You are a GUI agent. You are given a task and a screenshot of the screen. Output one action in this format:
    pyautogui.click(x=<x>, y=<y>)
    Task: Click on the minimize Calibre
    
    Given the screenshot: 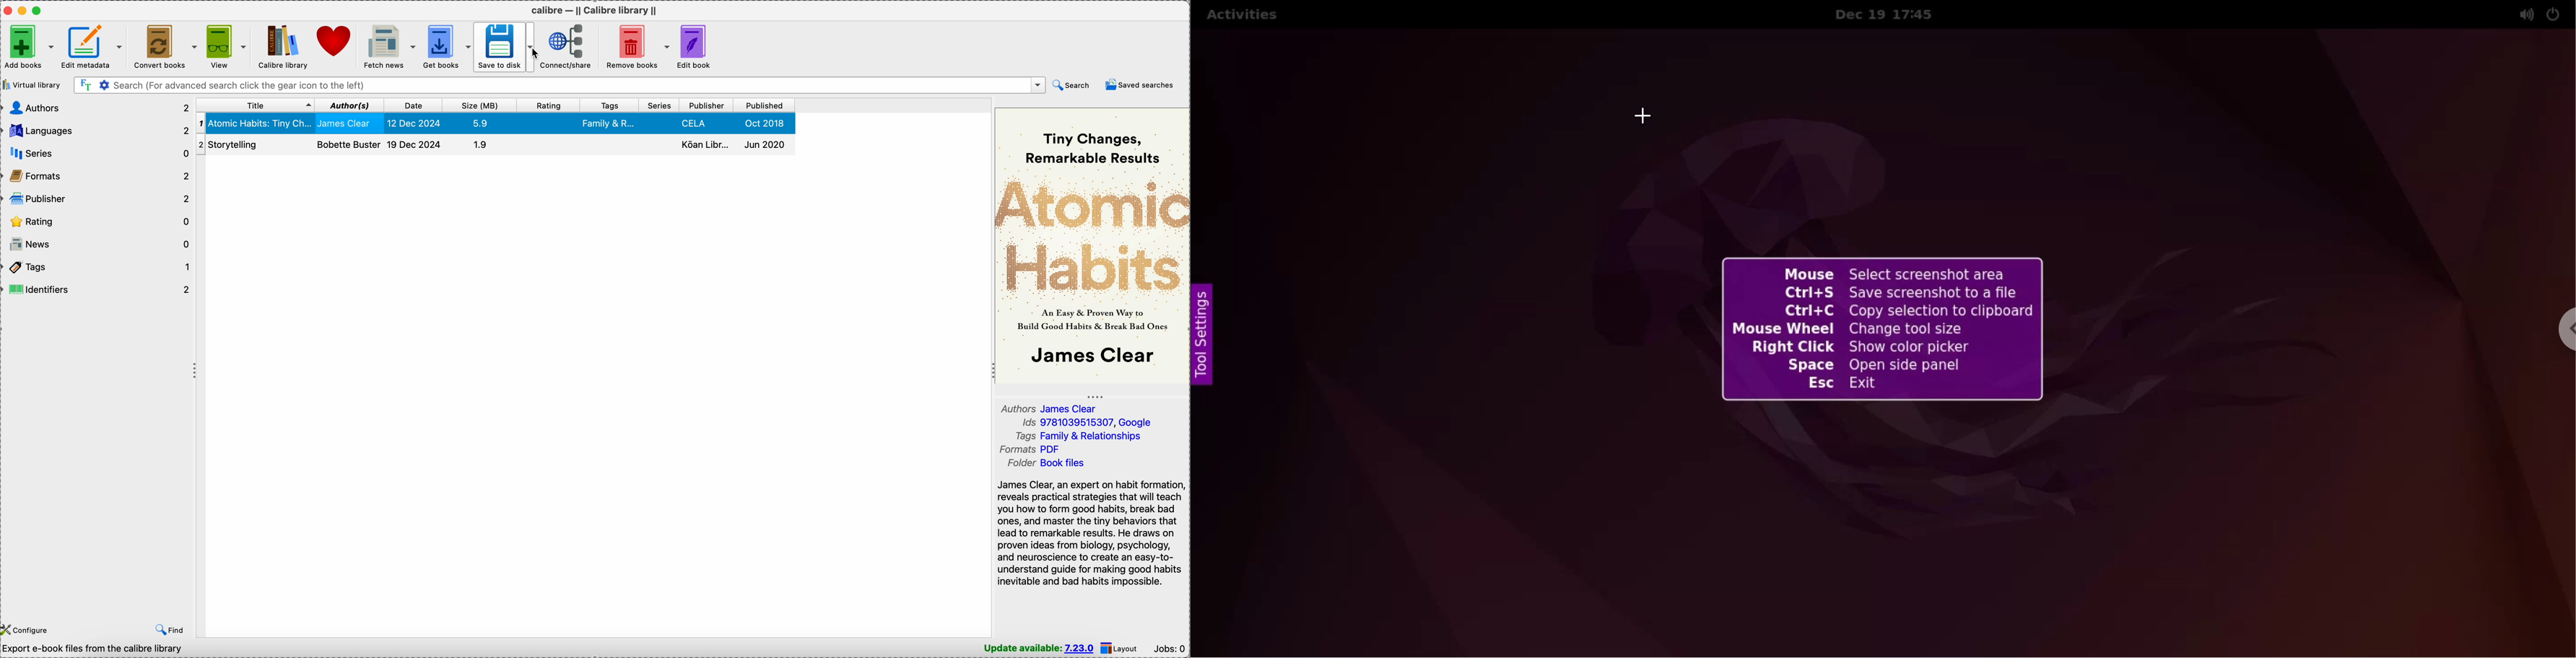 What is the action you would take?
    pyautogui.click(x=24, y=10)
    